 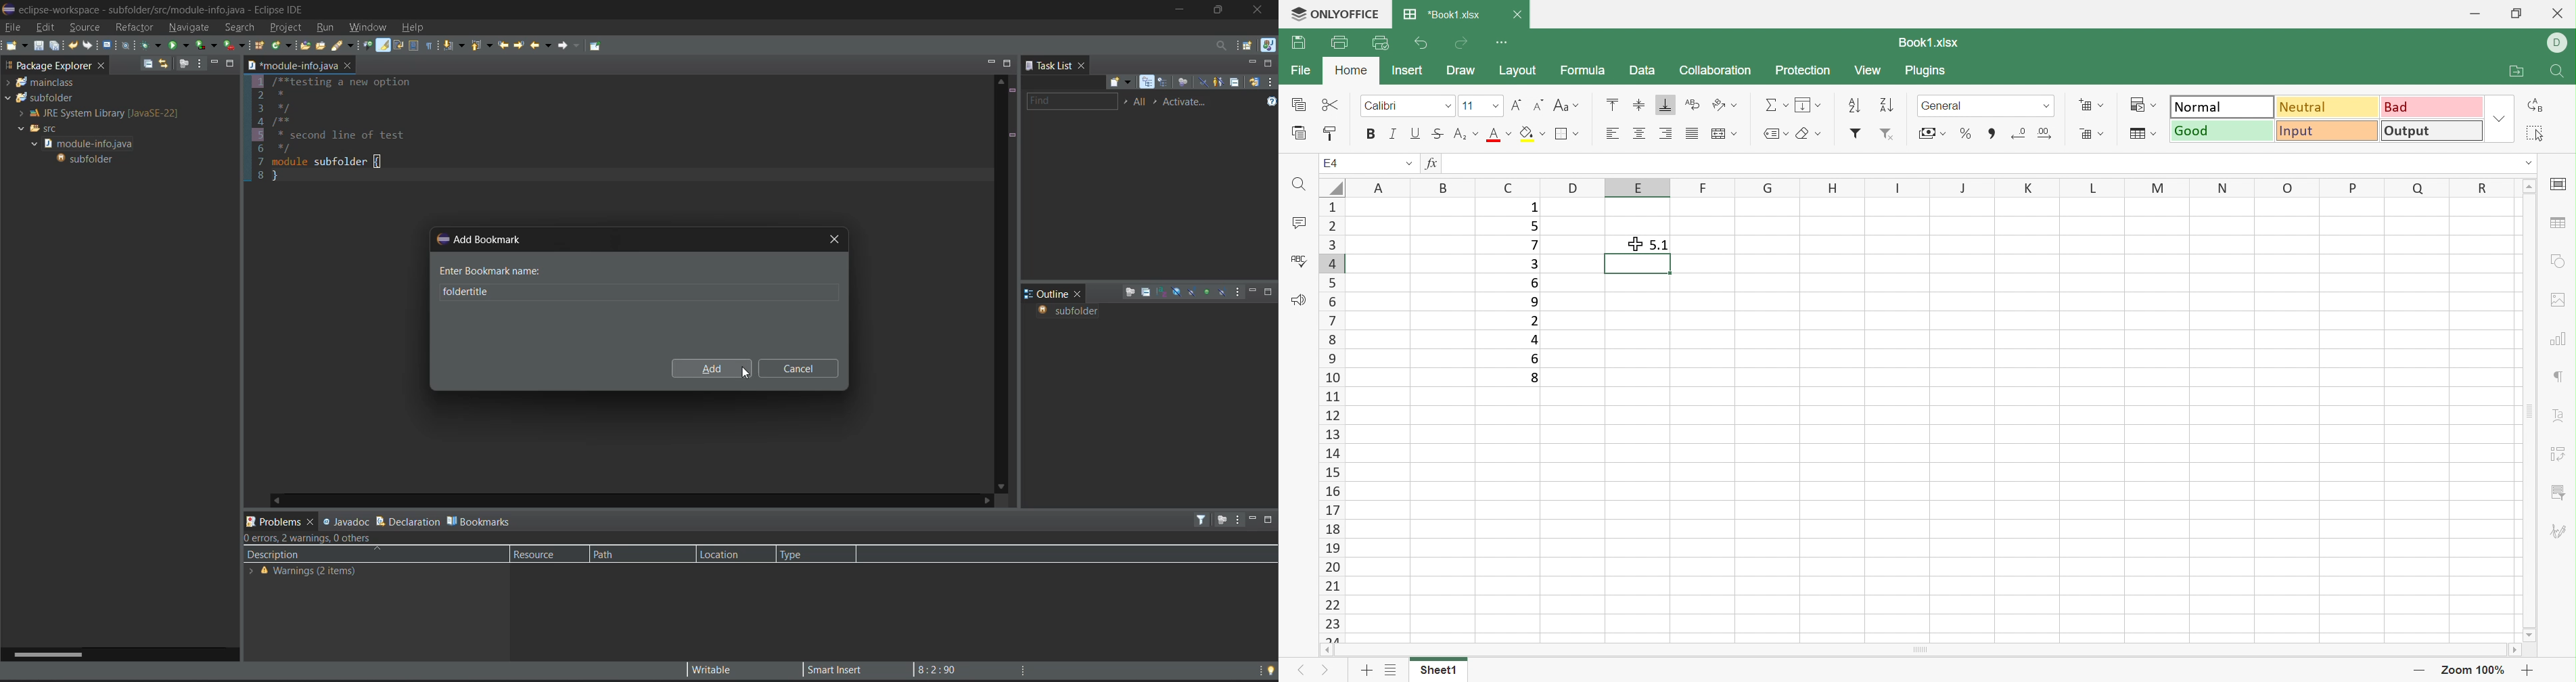 I want to click on undo, so click(x=74, y=46).